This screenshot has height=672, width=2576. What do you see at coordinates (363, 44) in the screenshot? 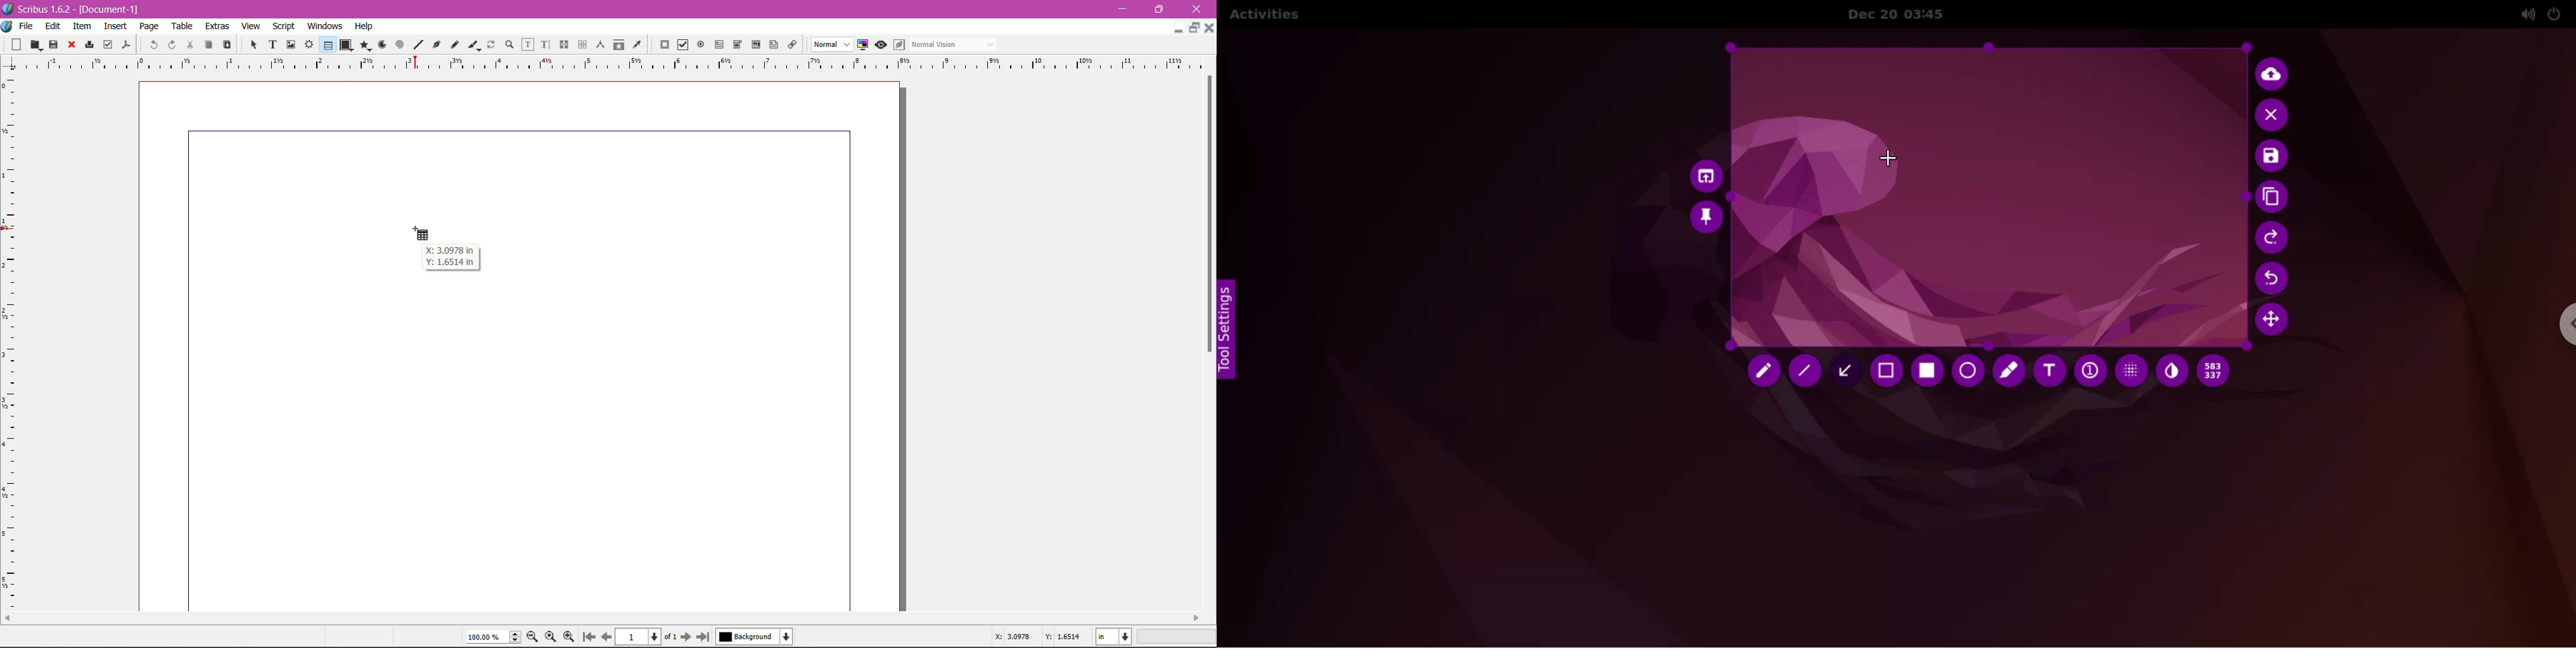
I see `Polygon` at bounding box center [363, 44].